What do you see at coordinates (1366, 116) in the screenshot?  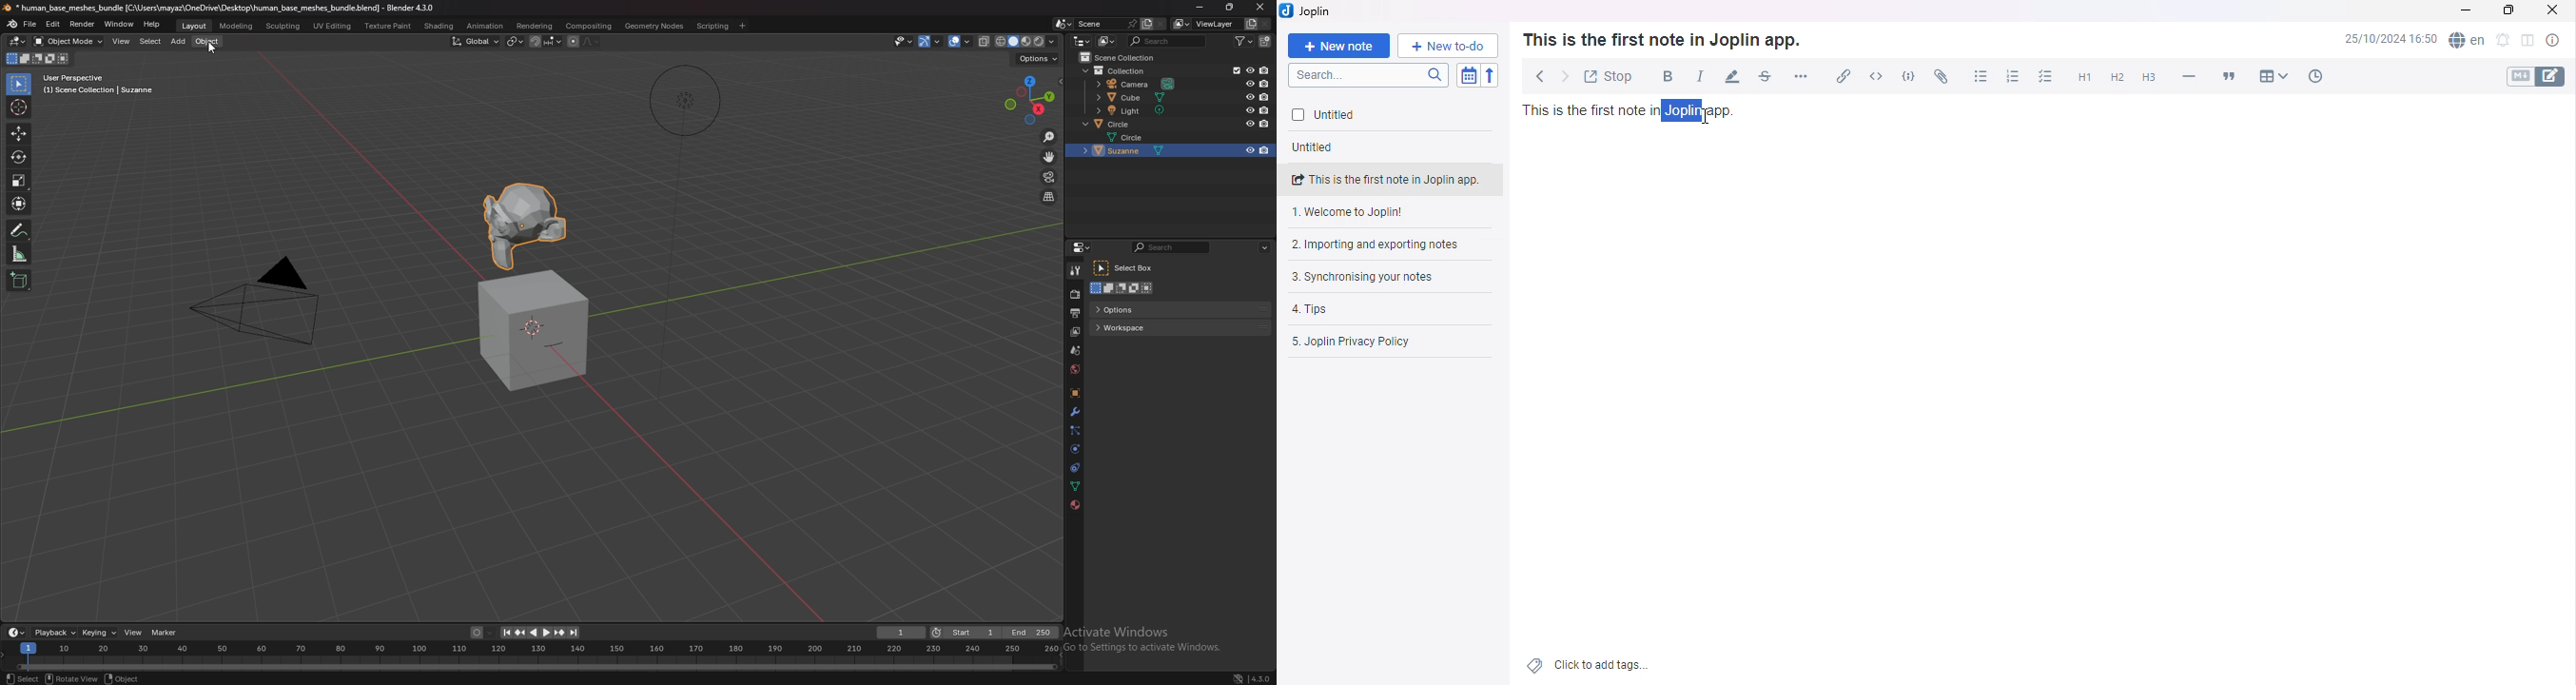 I see `Untitled` at bounding box center [1366, 116].